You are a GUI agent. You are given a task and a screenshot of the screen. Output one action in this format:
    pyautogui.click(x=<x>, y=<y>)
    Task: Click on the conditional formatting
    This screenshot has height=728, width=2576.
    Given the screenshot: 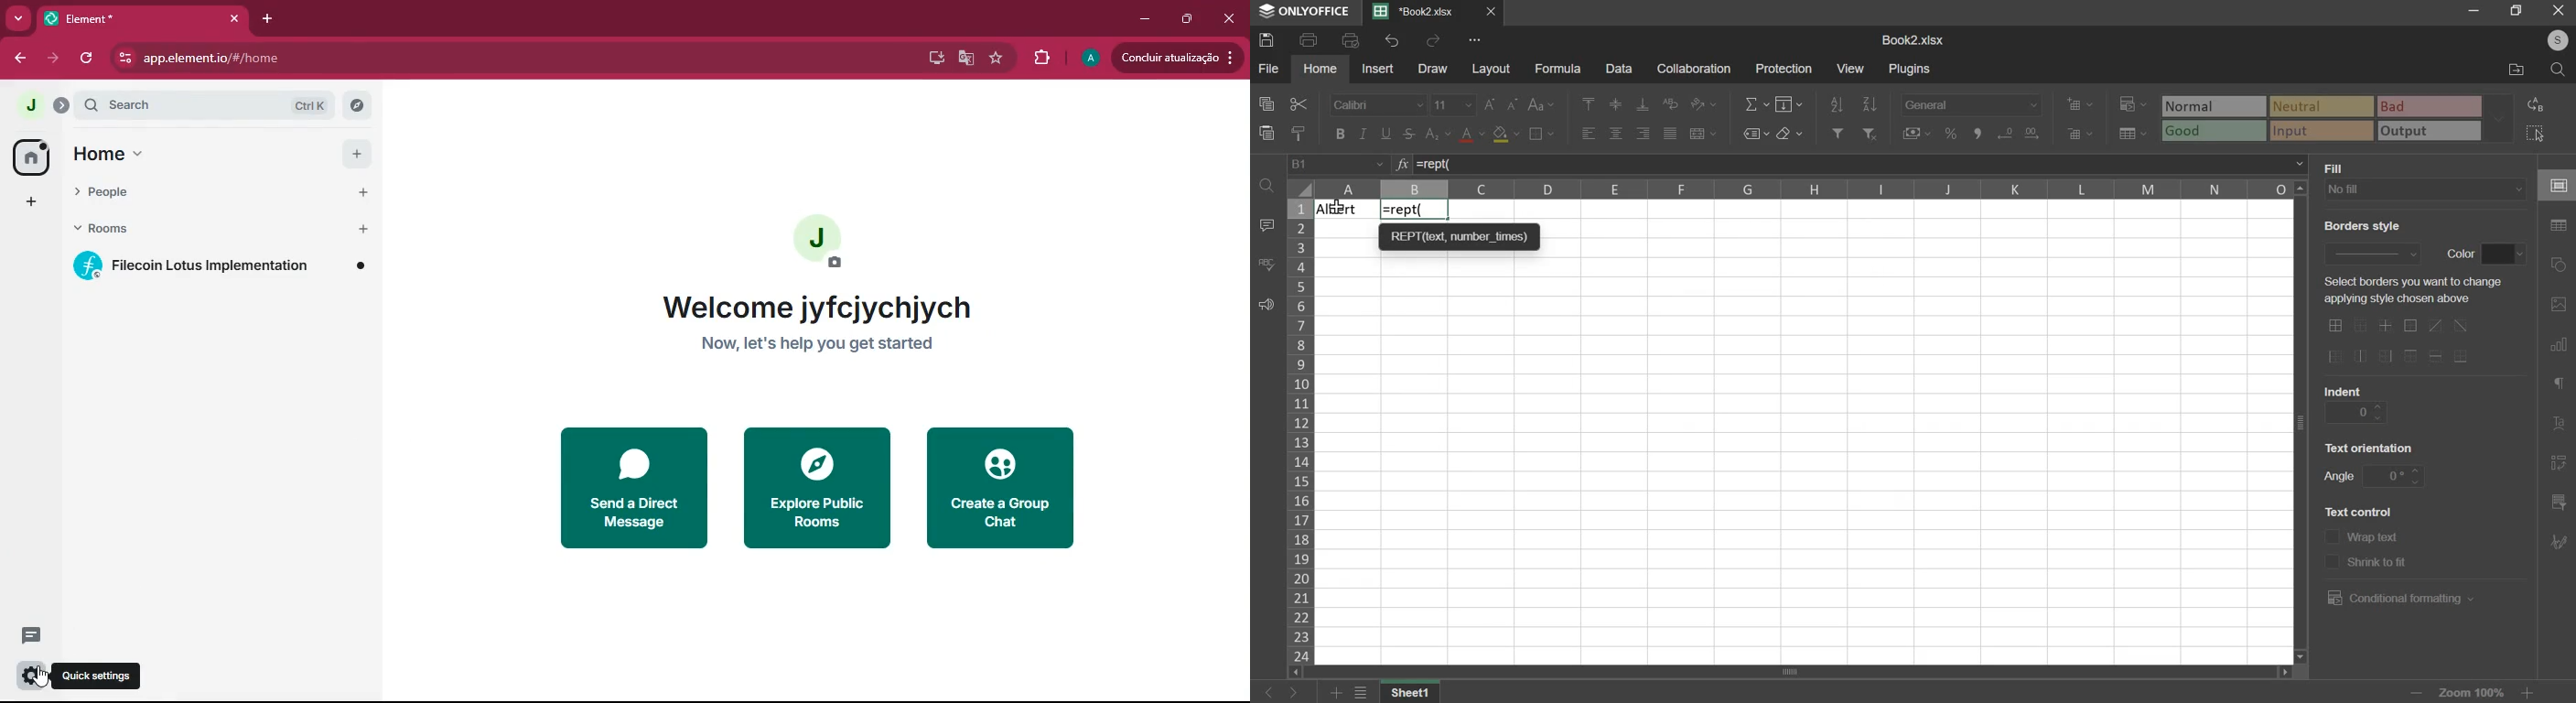 What is the action you would take?
    pyautogui.click(x=2405, y=599)
    